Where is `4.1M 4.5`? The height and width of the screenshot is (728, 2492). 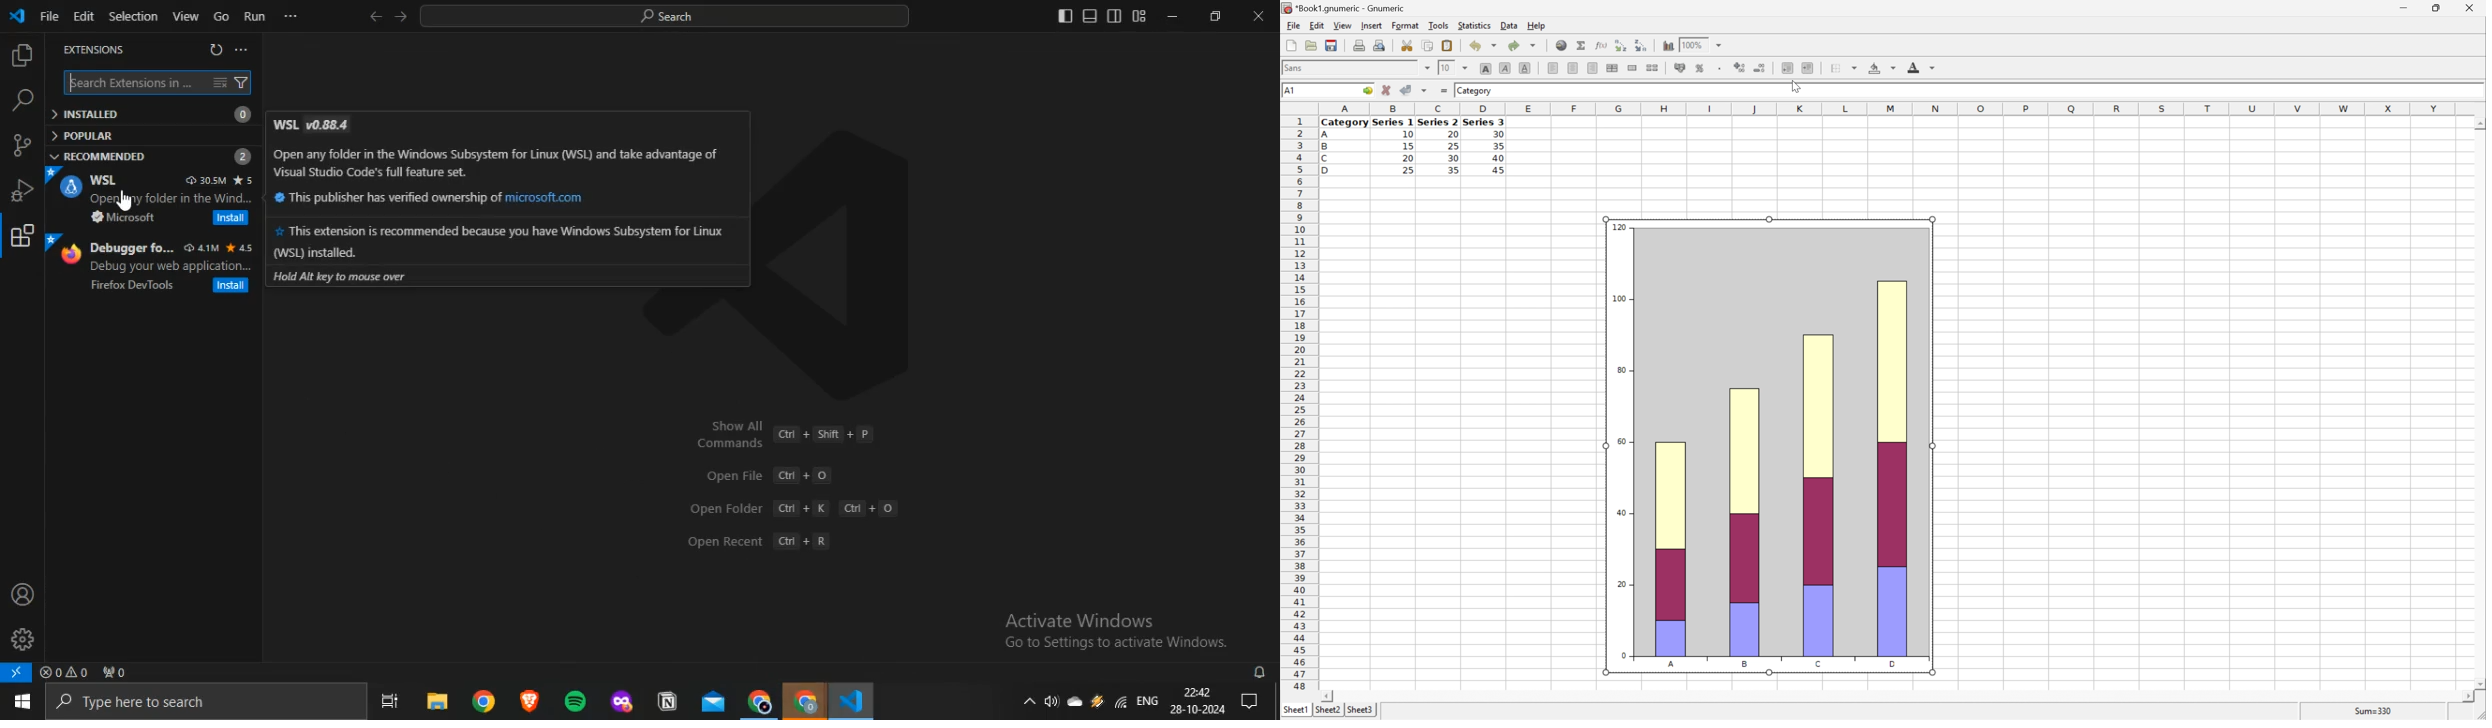 4.1M 4.5 is located at coordinates (219, 248).